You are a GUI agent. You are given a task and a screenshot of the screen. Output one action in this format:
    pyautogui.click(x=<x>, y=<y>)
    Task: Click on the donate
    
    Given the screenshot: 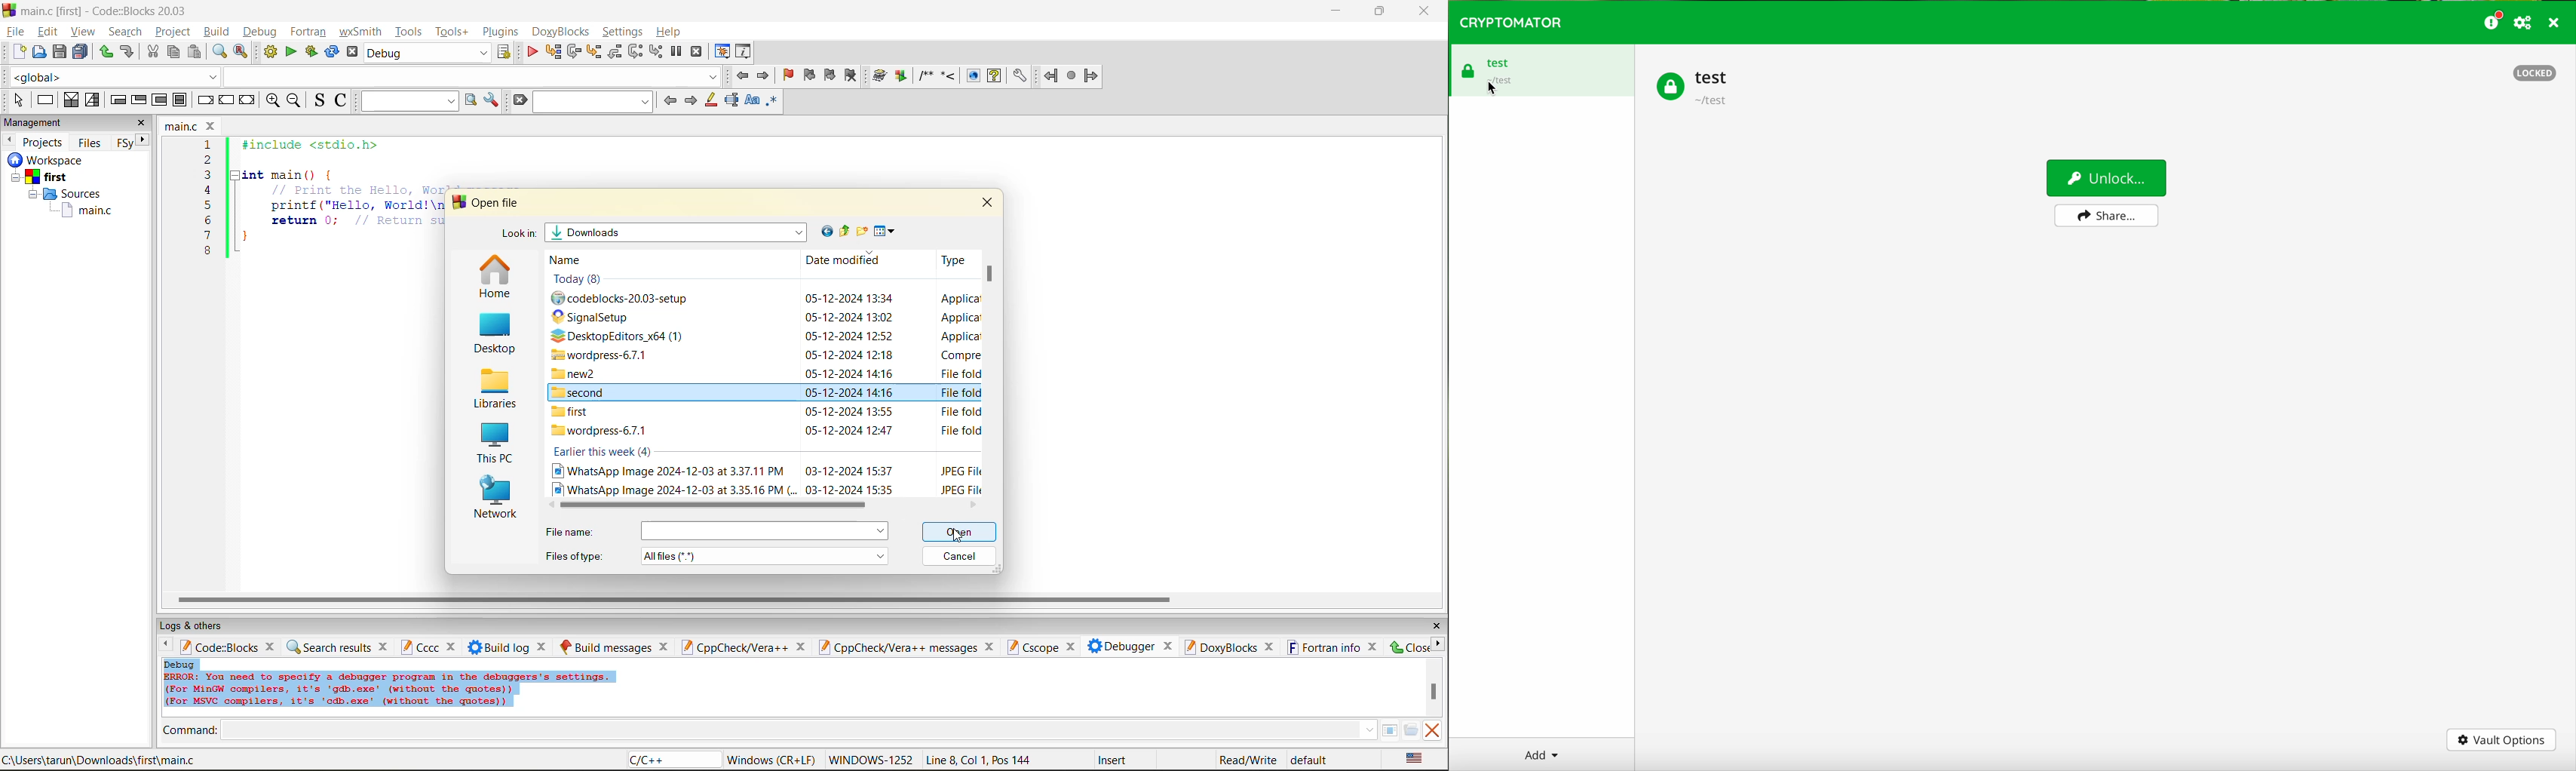 What is the action you would take?
    pyautogui.click(x=2494, y=20)
    